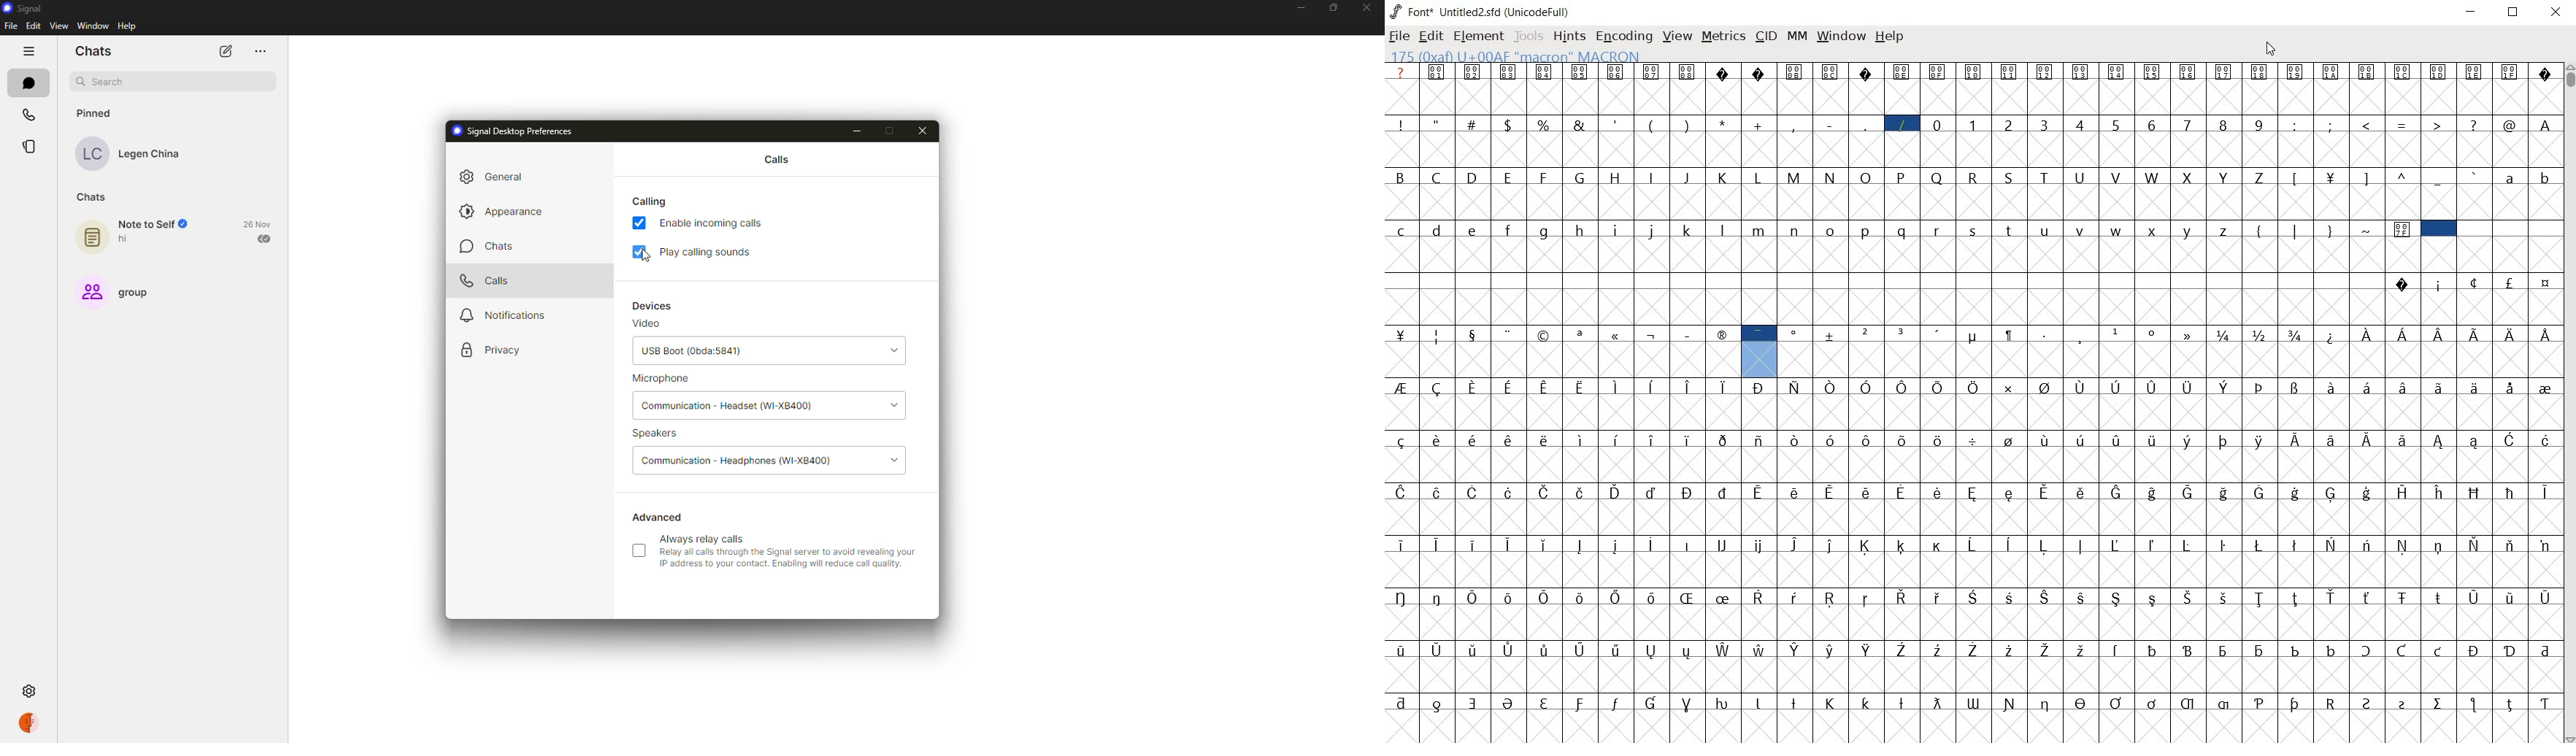  What do you see at coordinates (485, 247) in the screenshot?
I see `chats` at bounding box center [485, 247].